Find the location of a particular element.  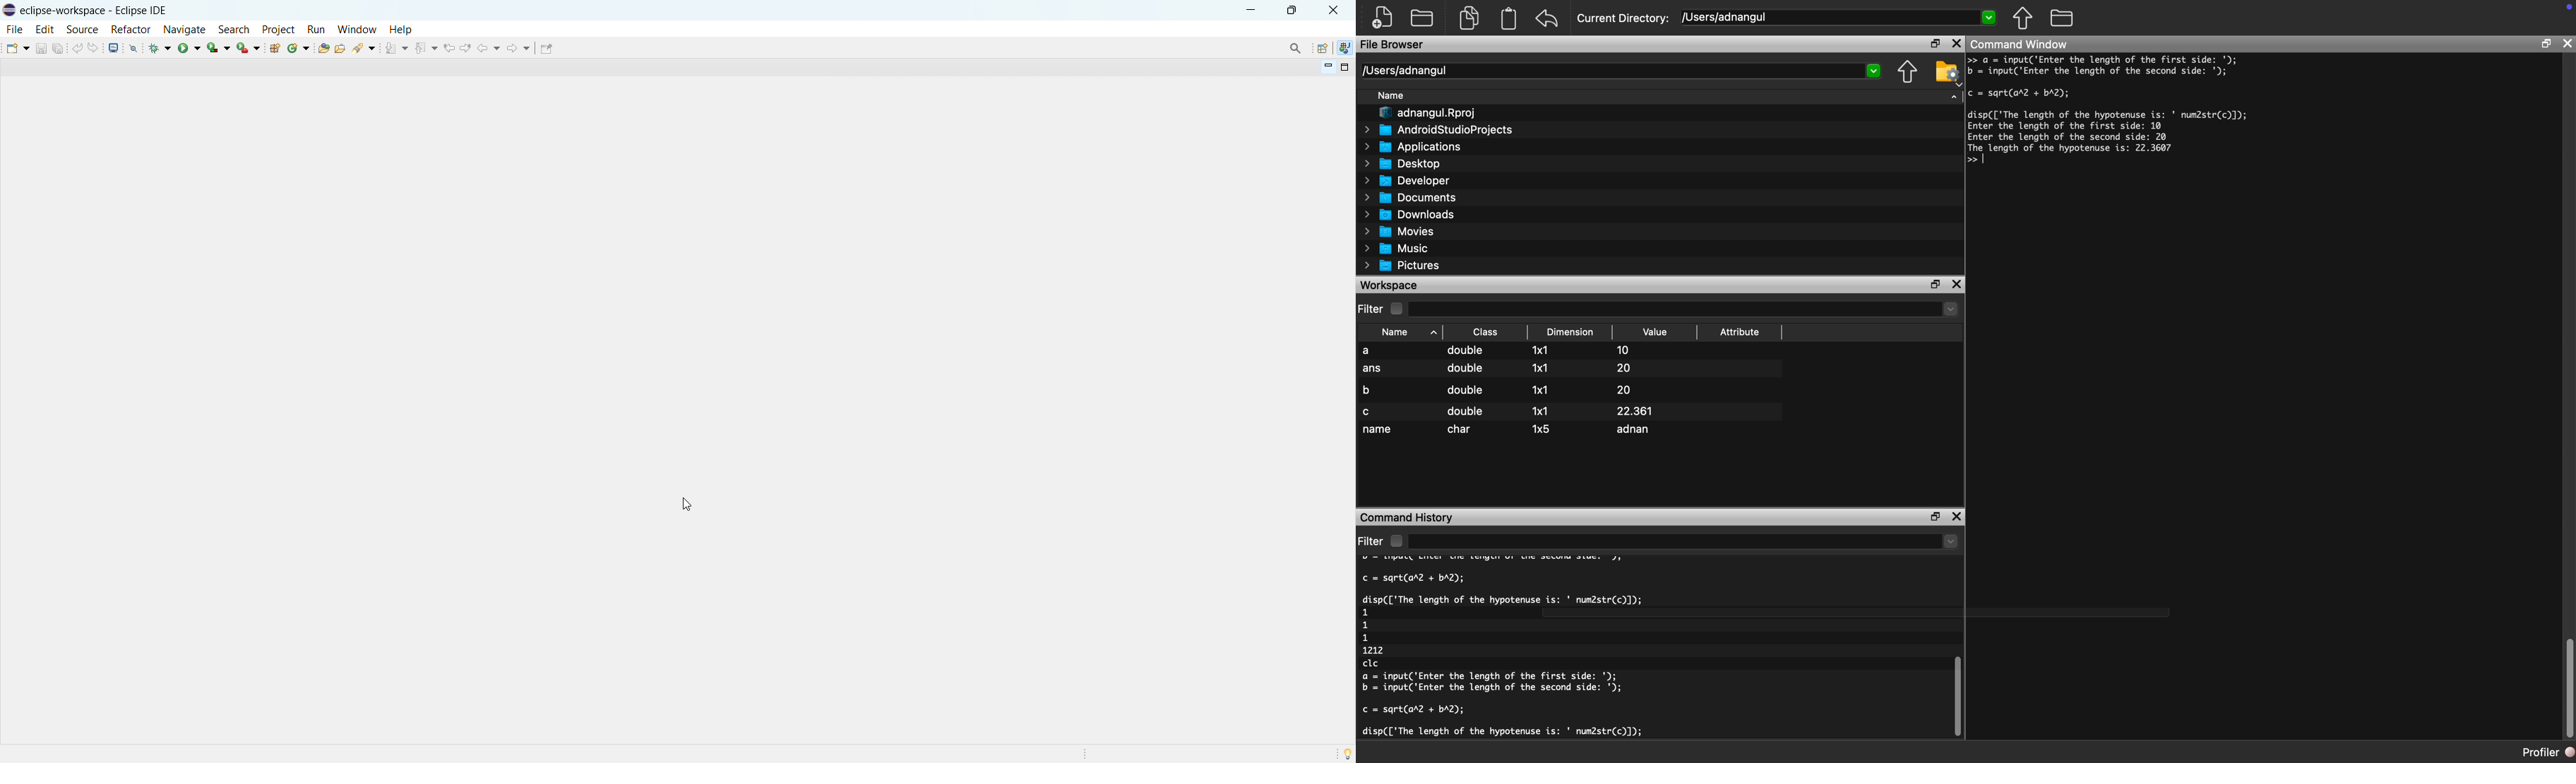

1x1 is located at coordinates (1540, 412).